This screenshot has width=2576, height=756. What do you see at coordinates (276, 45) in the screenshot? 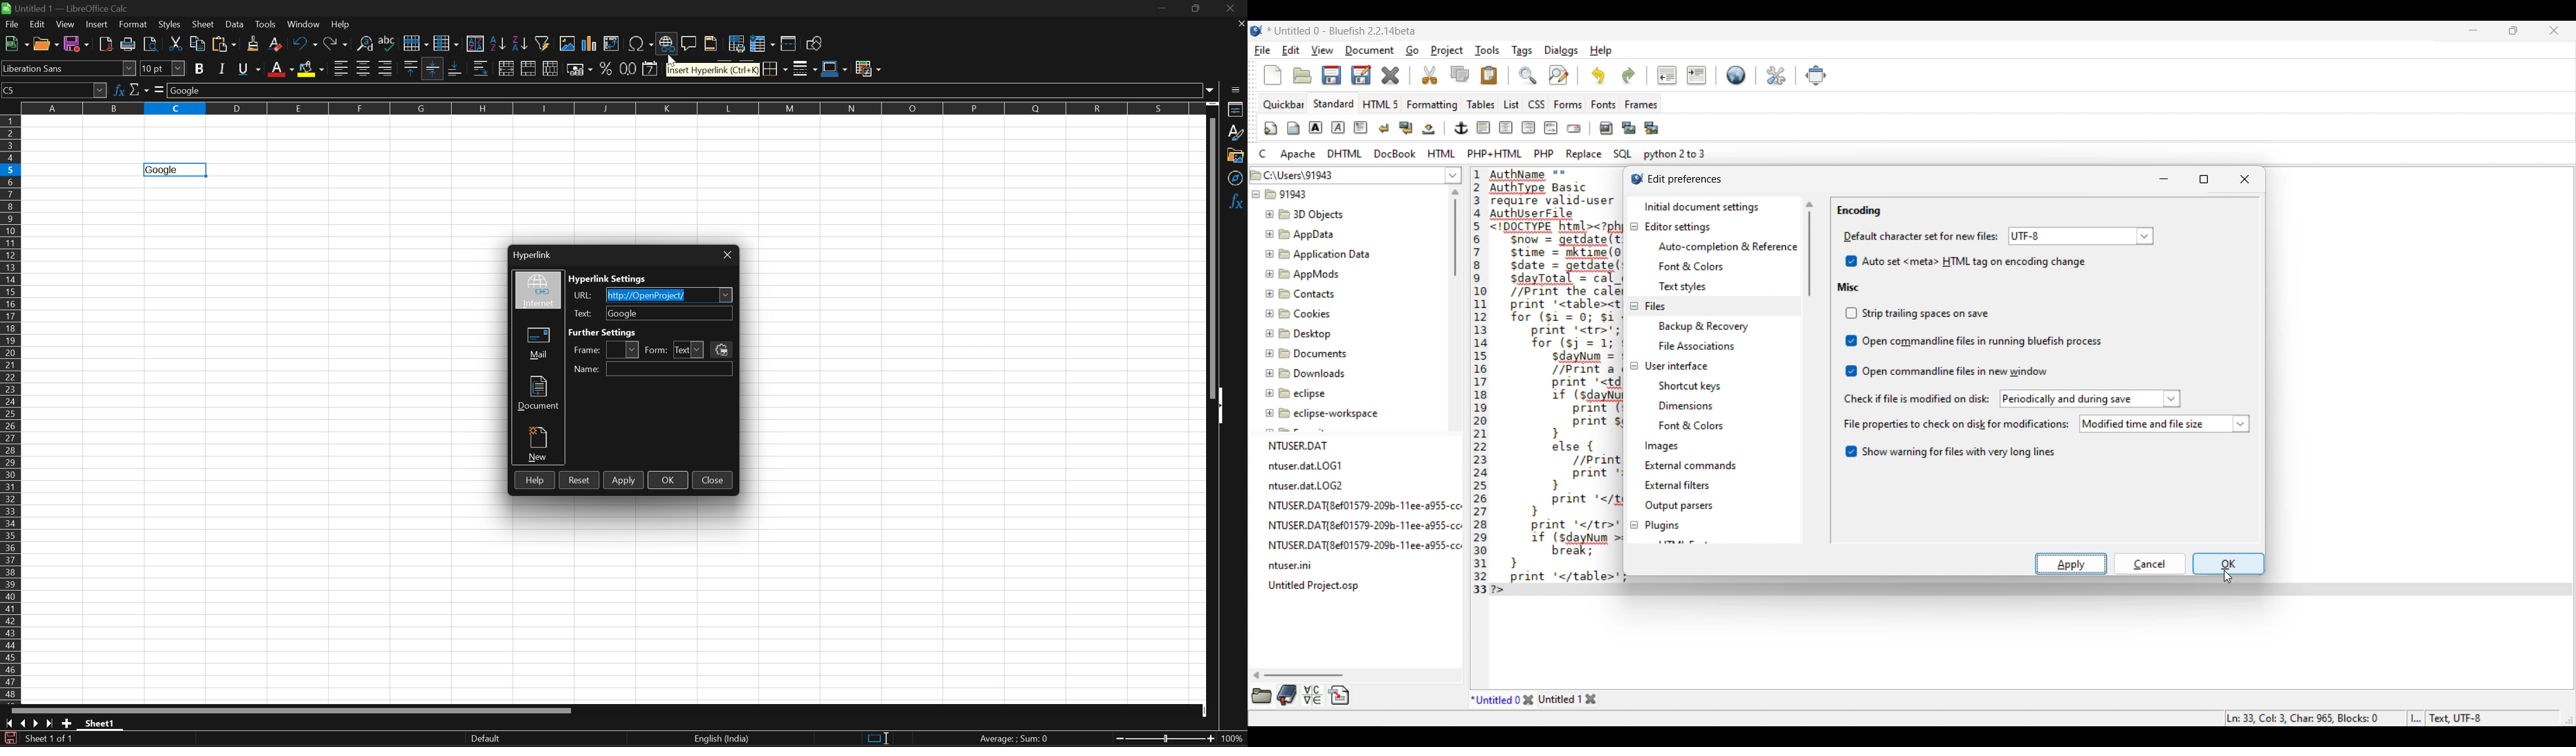
I see `Clear direct formatting` at bounding box center [276, 45].